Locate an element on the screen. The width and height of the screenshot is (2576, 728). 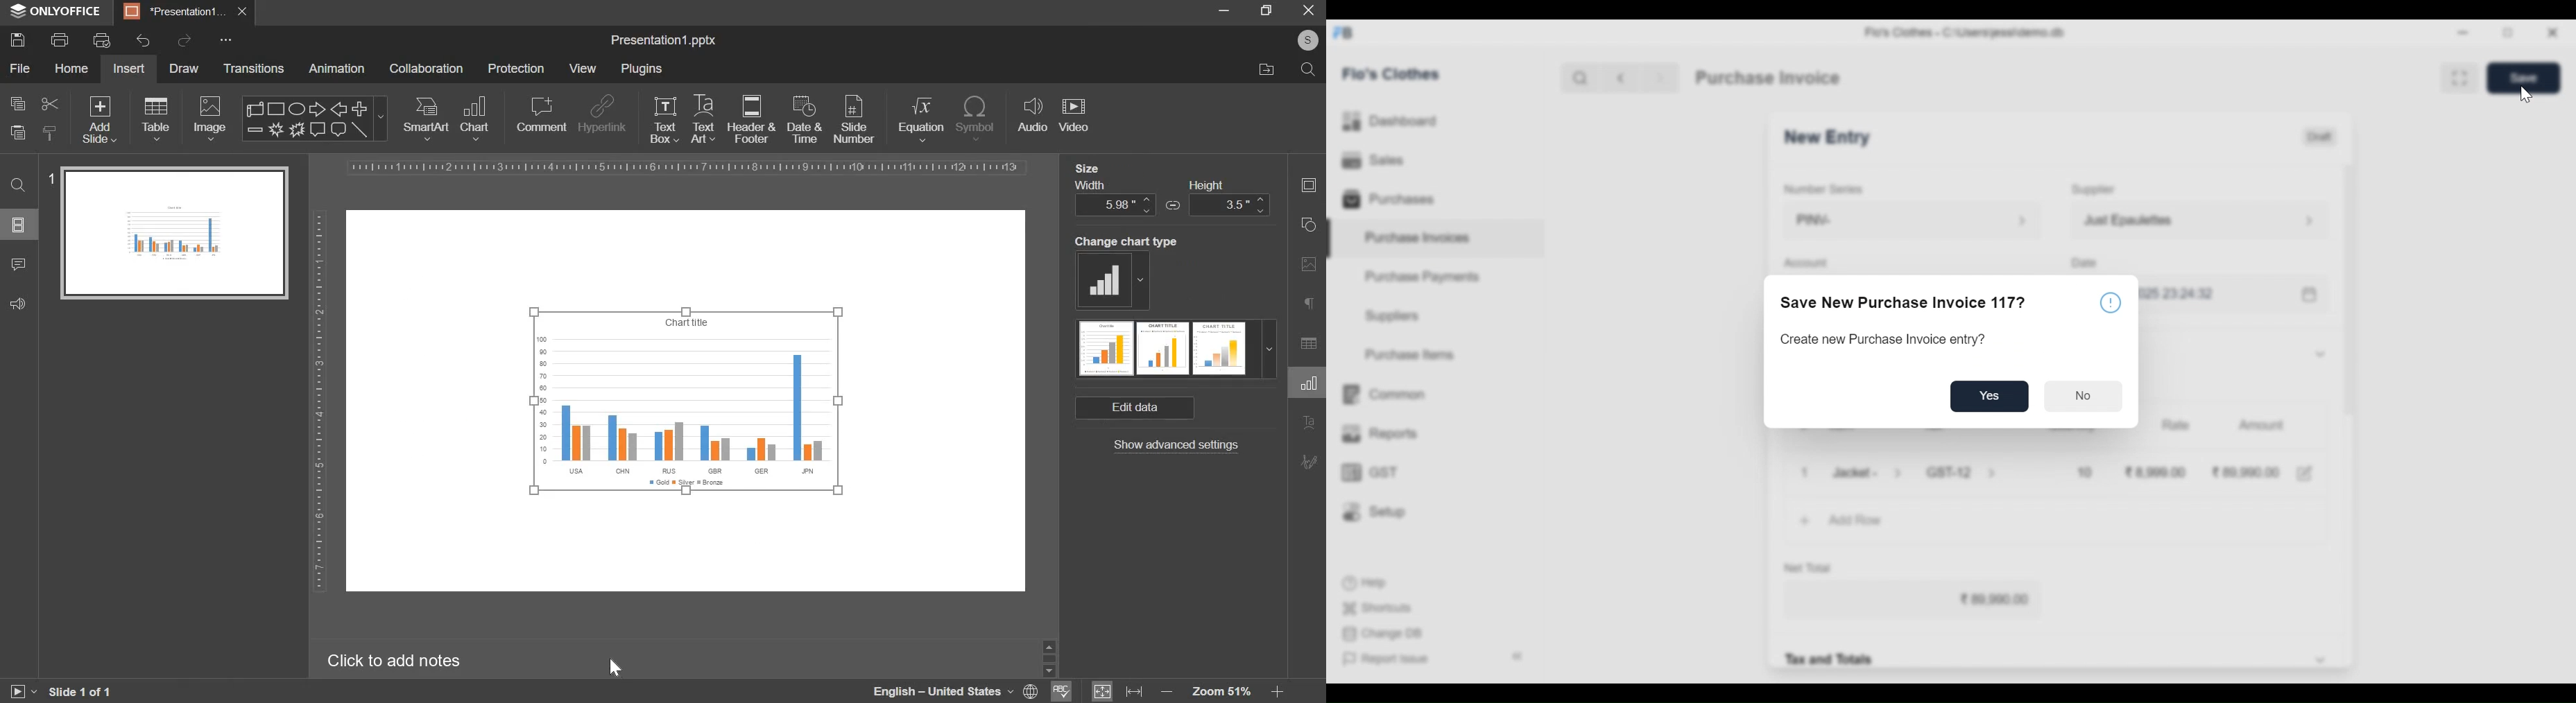
collaboration is located at coordinates (429, 69).